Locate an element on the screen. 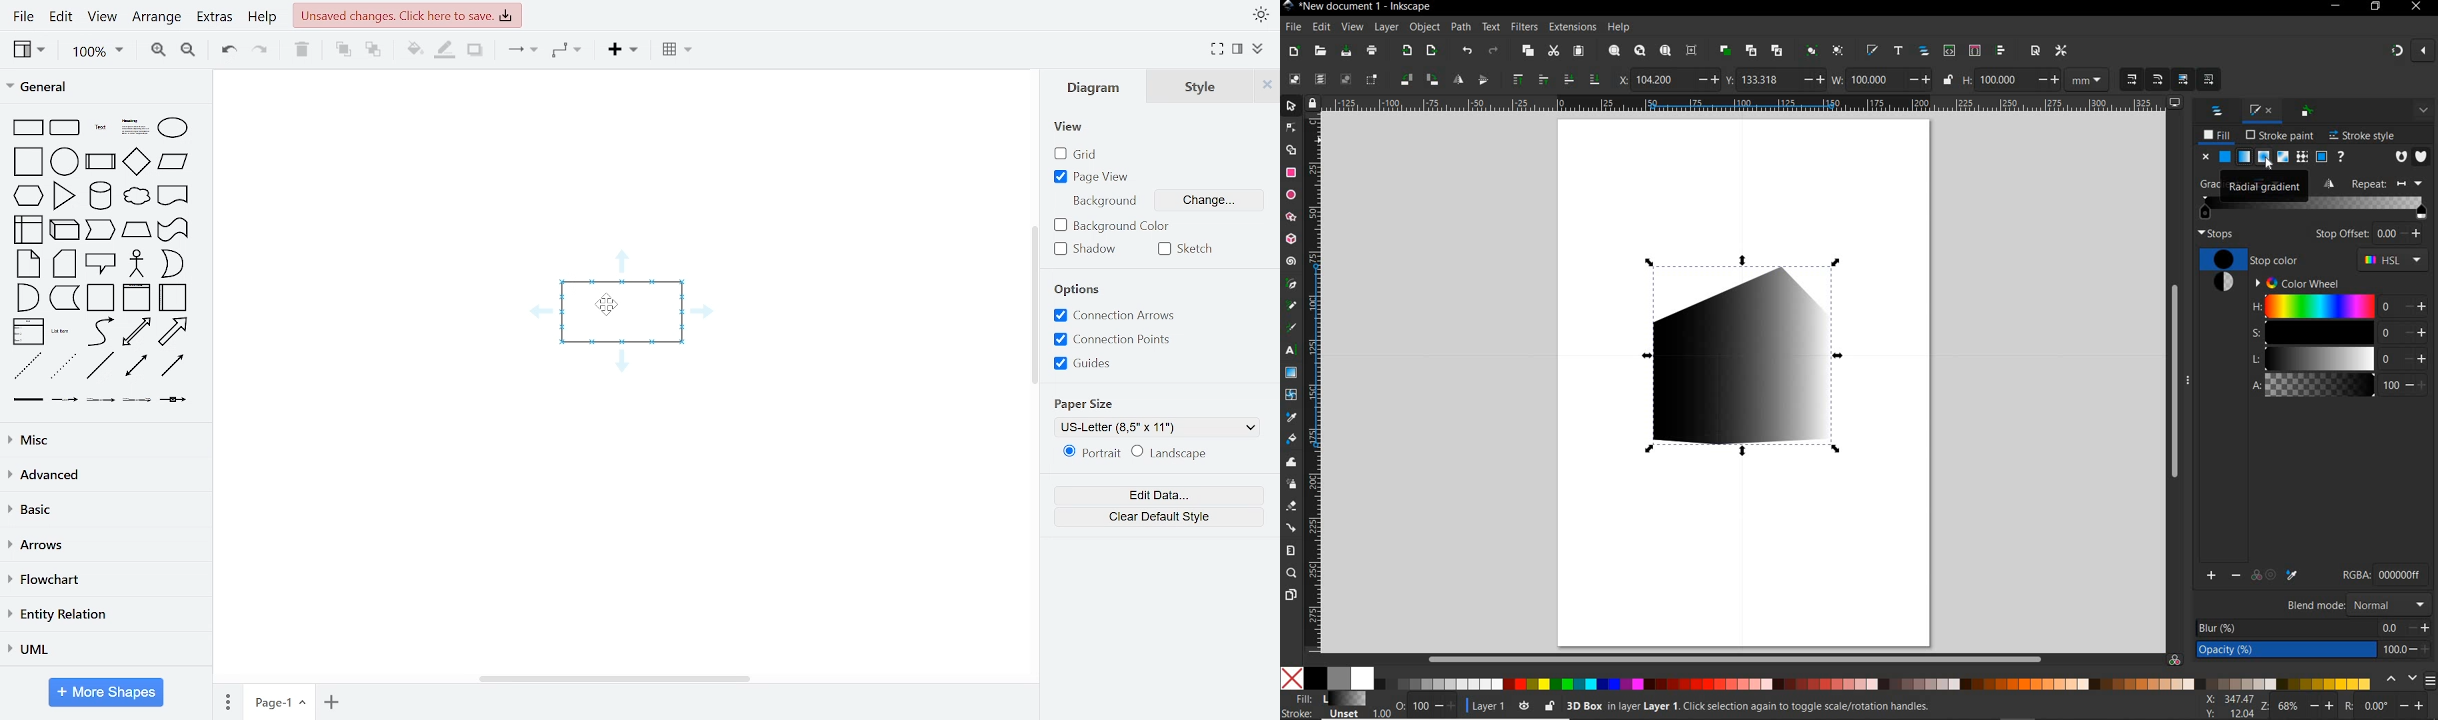 This screenshot has width=2464, height=728. portrait is located at coordinates (1090, 454).